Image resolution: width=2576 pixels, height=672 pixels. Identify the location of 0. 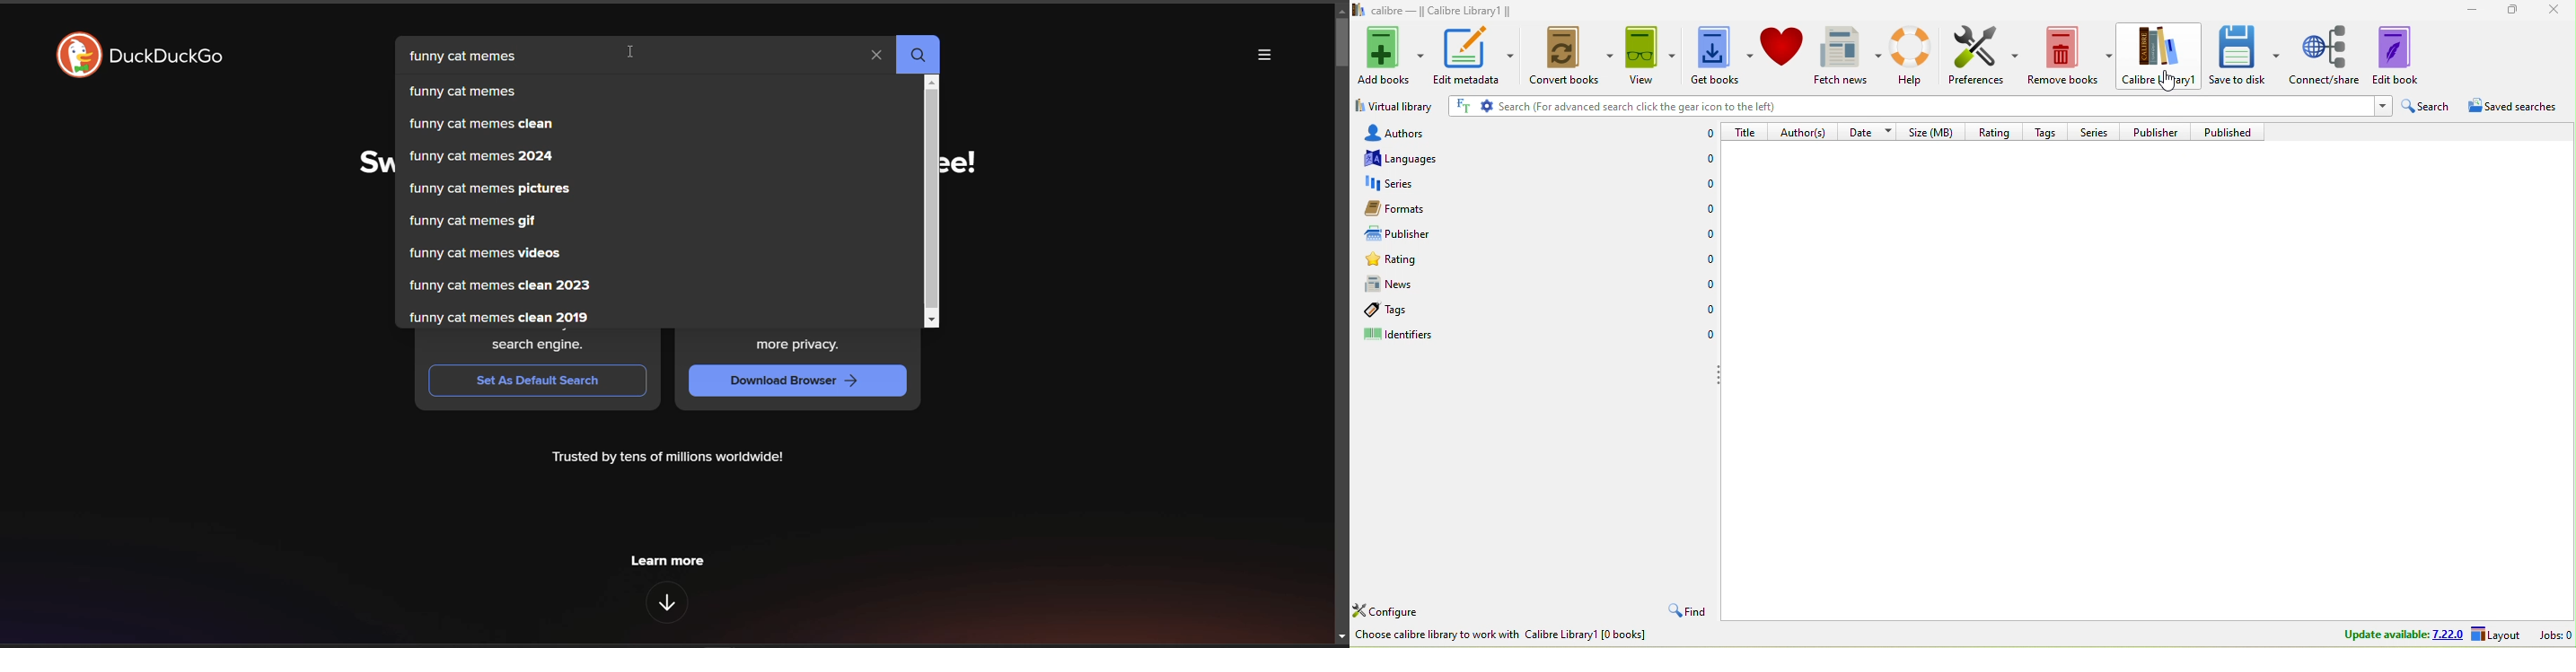
(1706, 337).